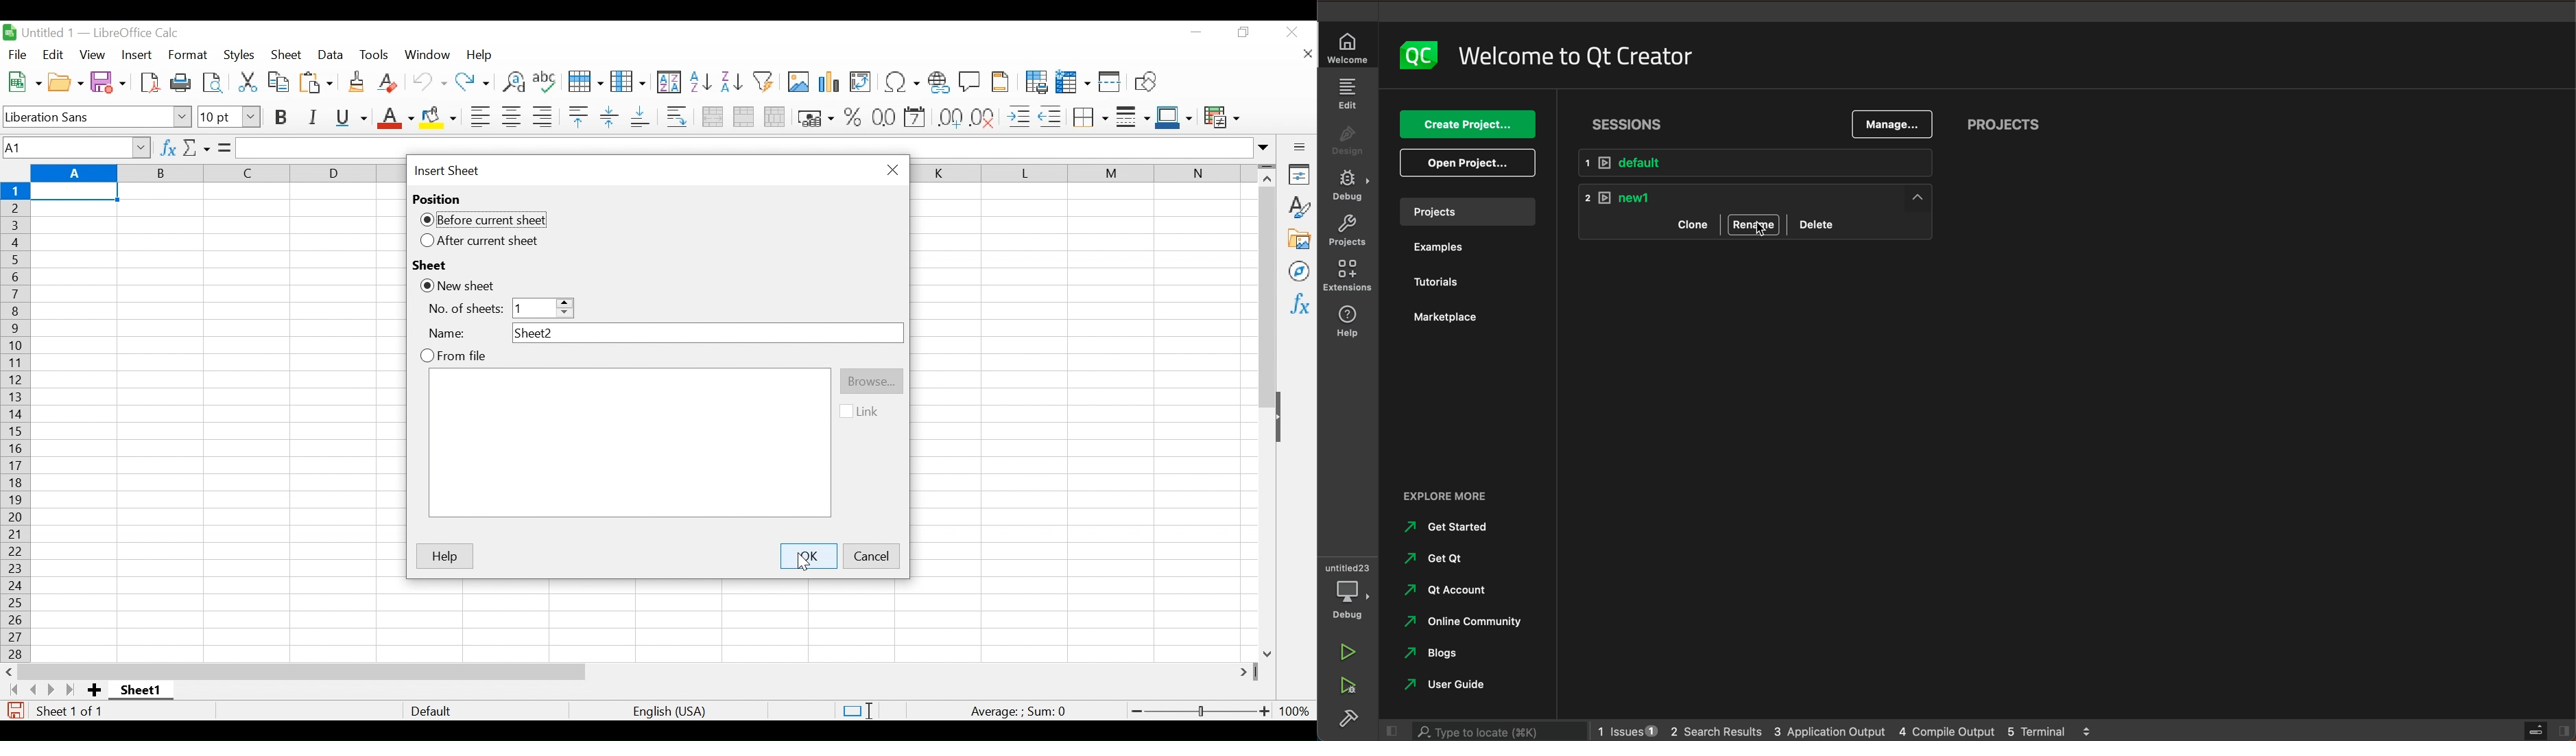  I want to click on Window, so click(427, 55).